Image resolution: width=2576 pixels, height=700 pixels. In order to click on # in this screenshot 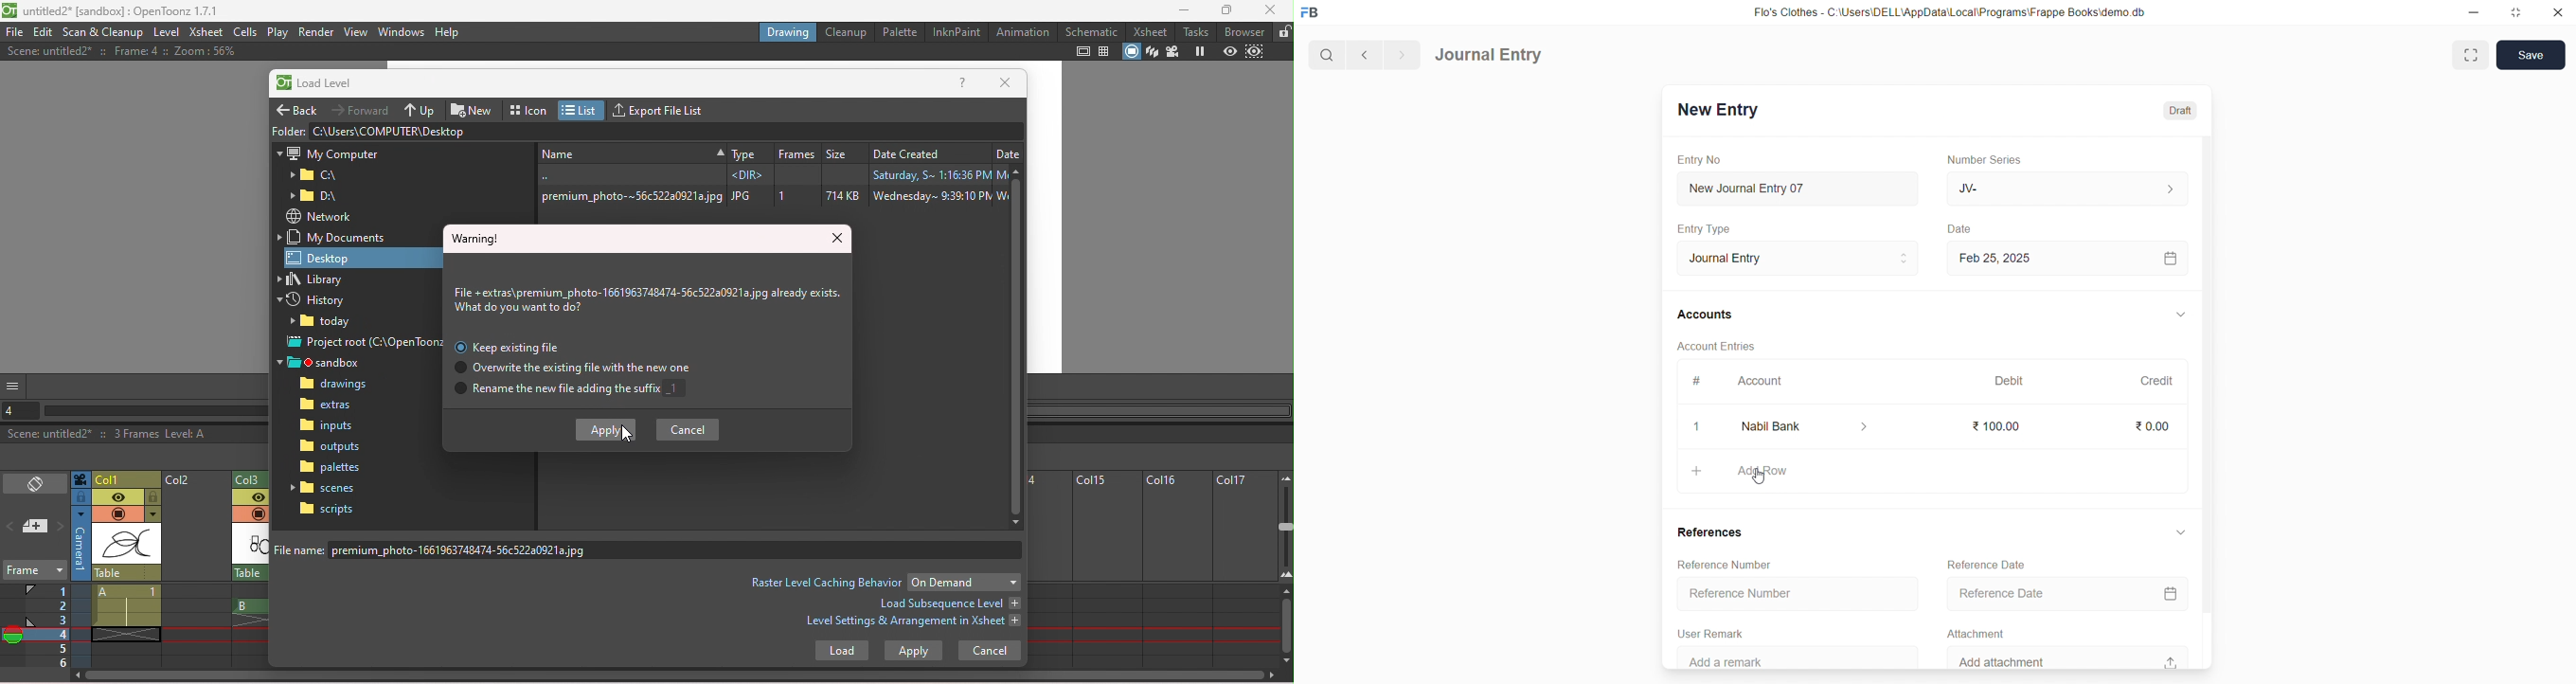, I will do `click(1695, 381)`.